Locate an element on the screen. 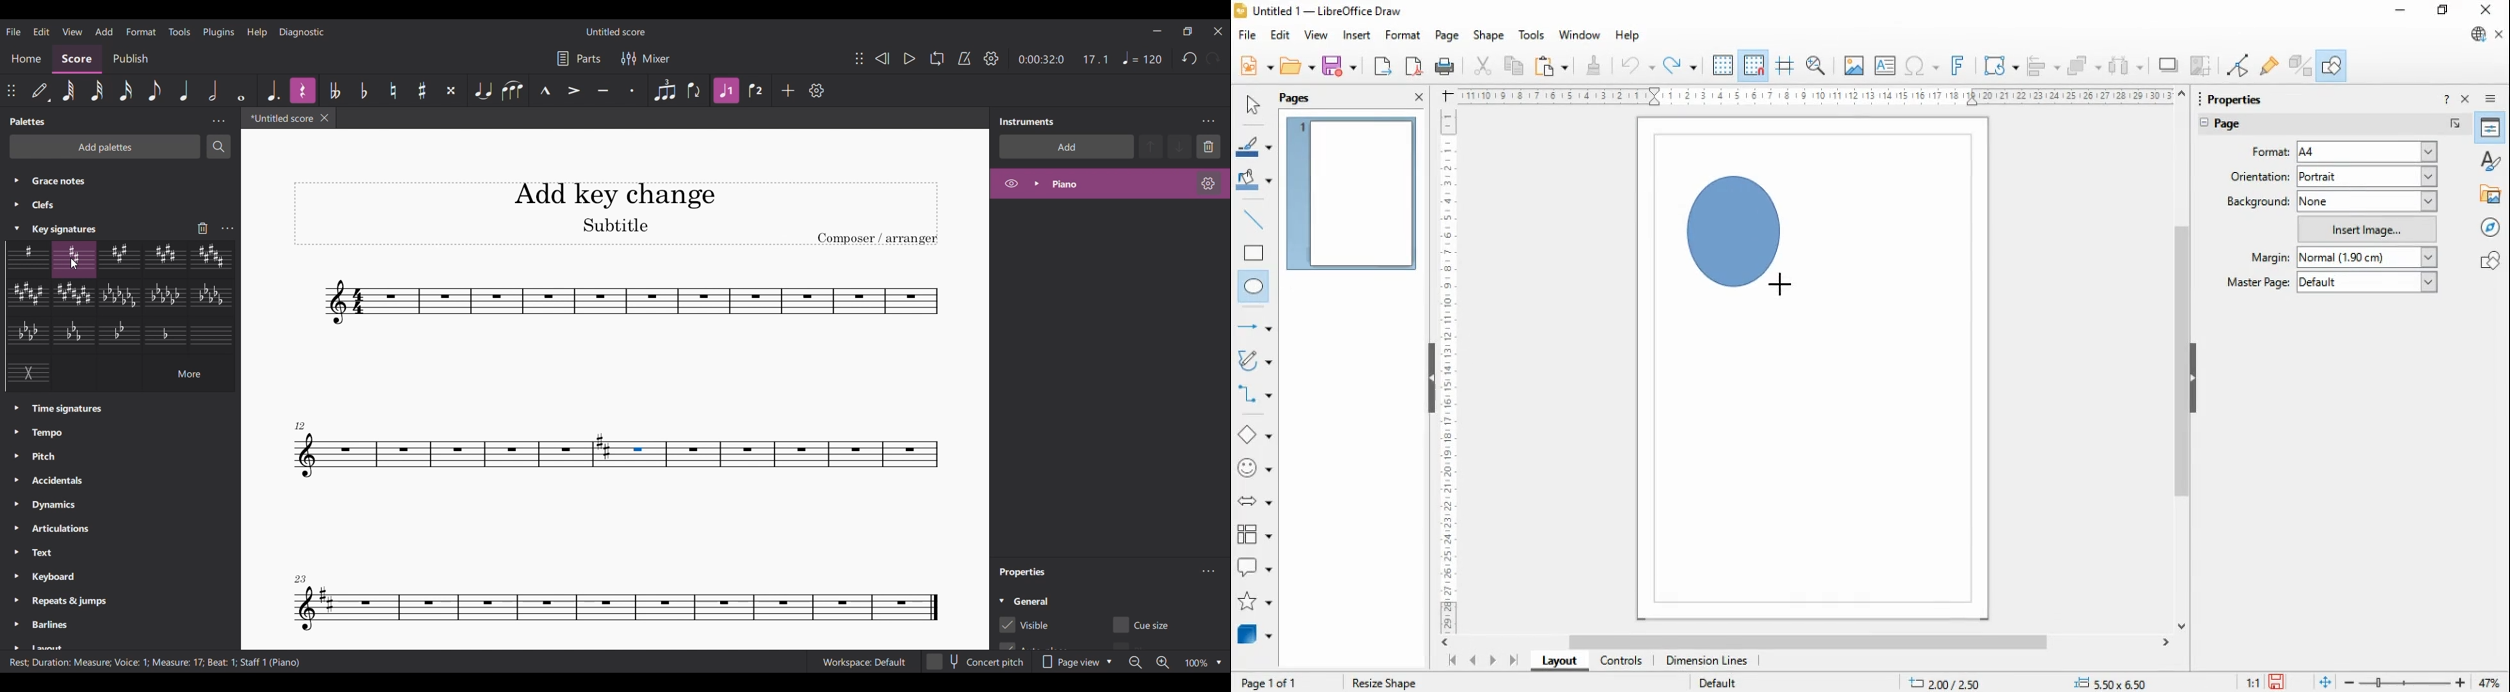 The width and height of the screenshot is (2520, 700). File menu is located at coordinates (13, 31).